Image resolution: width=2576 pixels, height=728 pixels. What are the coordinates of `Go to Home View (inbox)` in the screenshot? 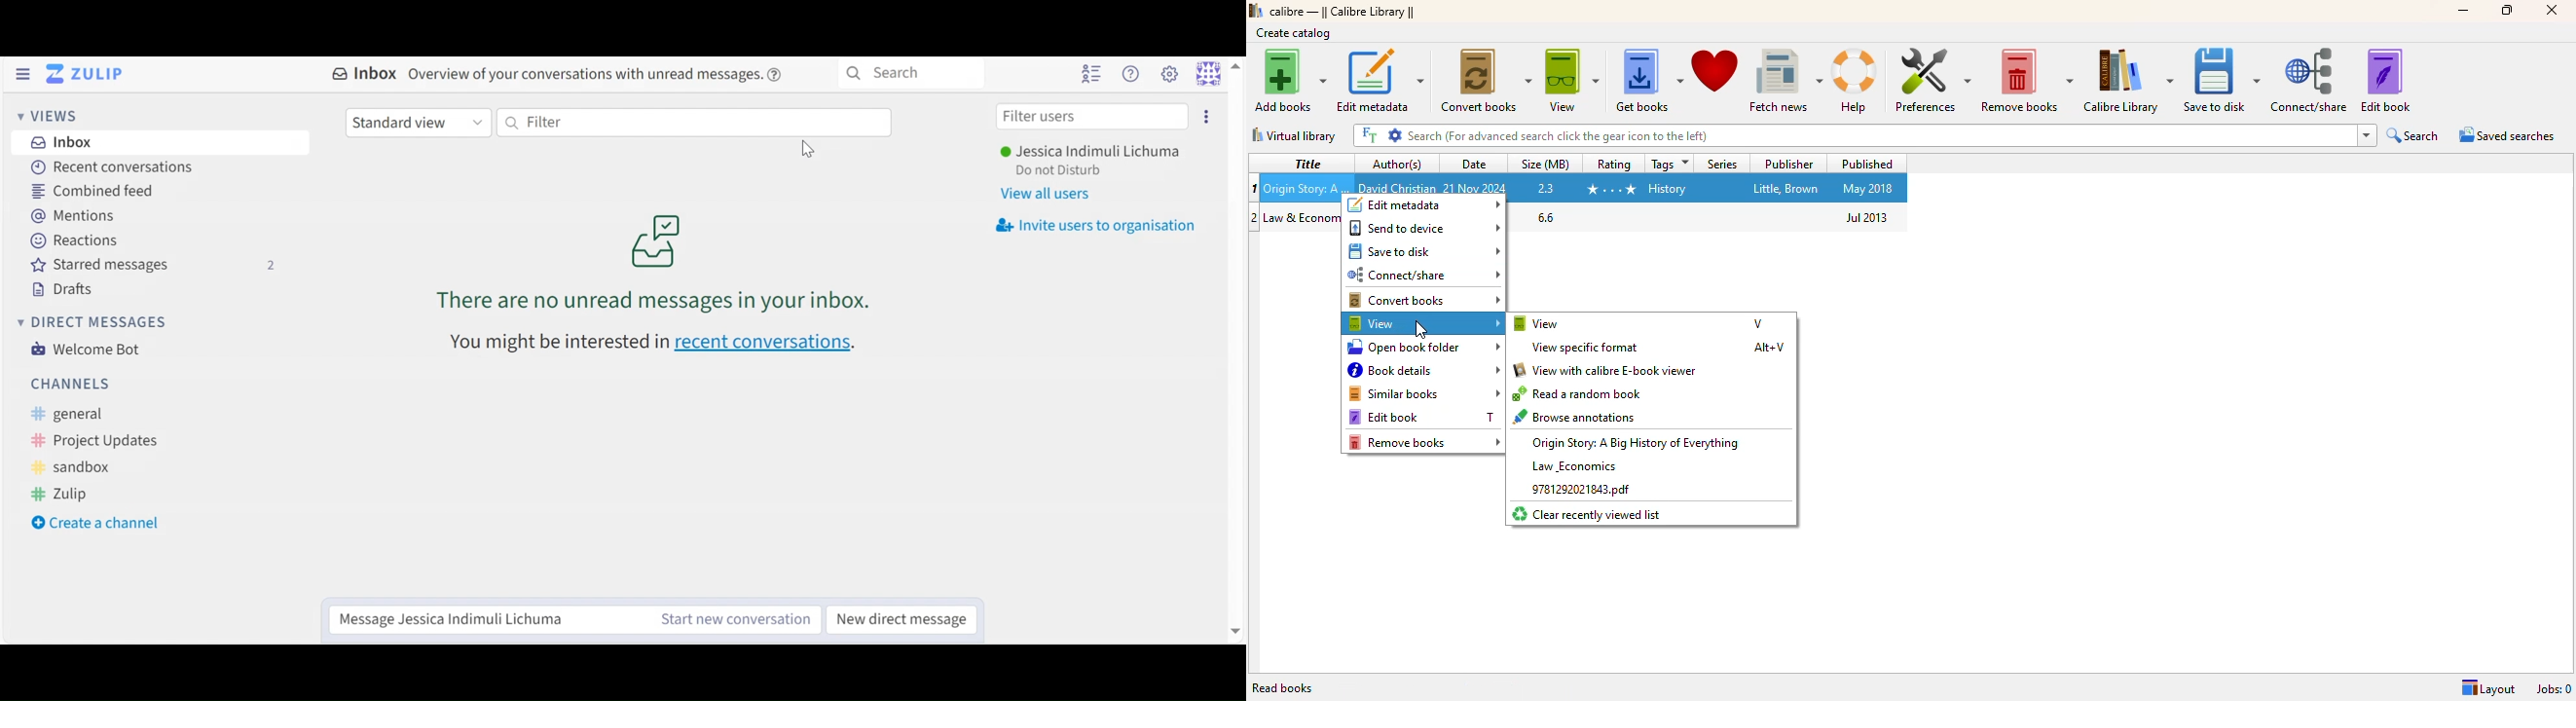 It's located at (88, 75).